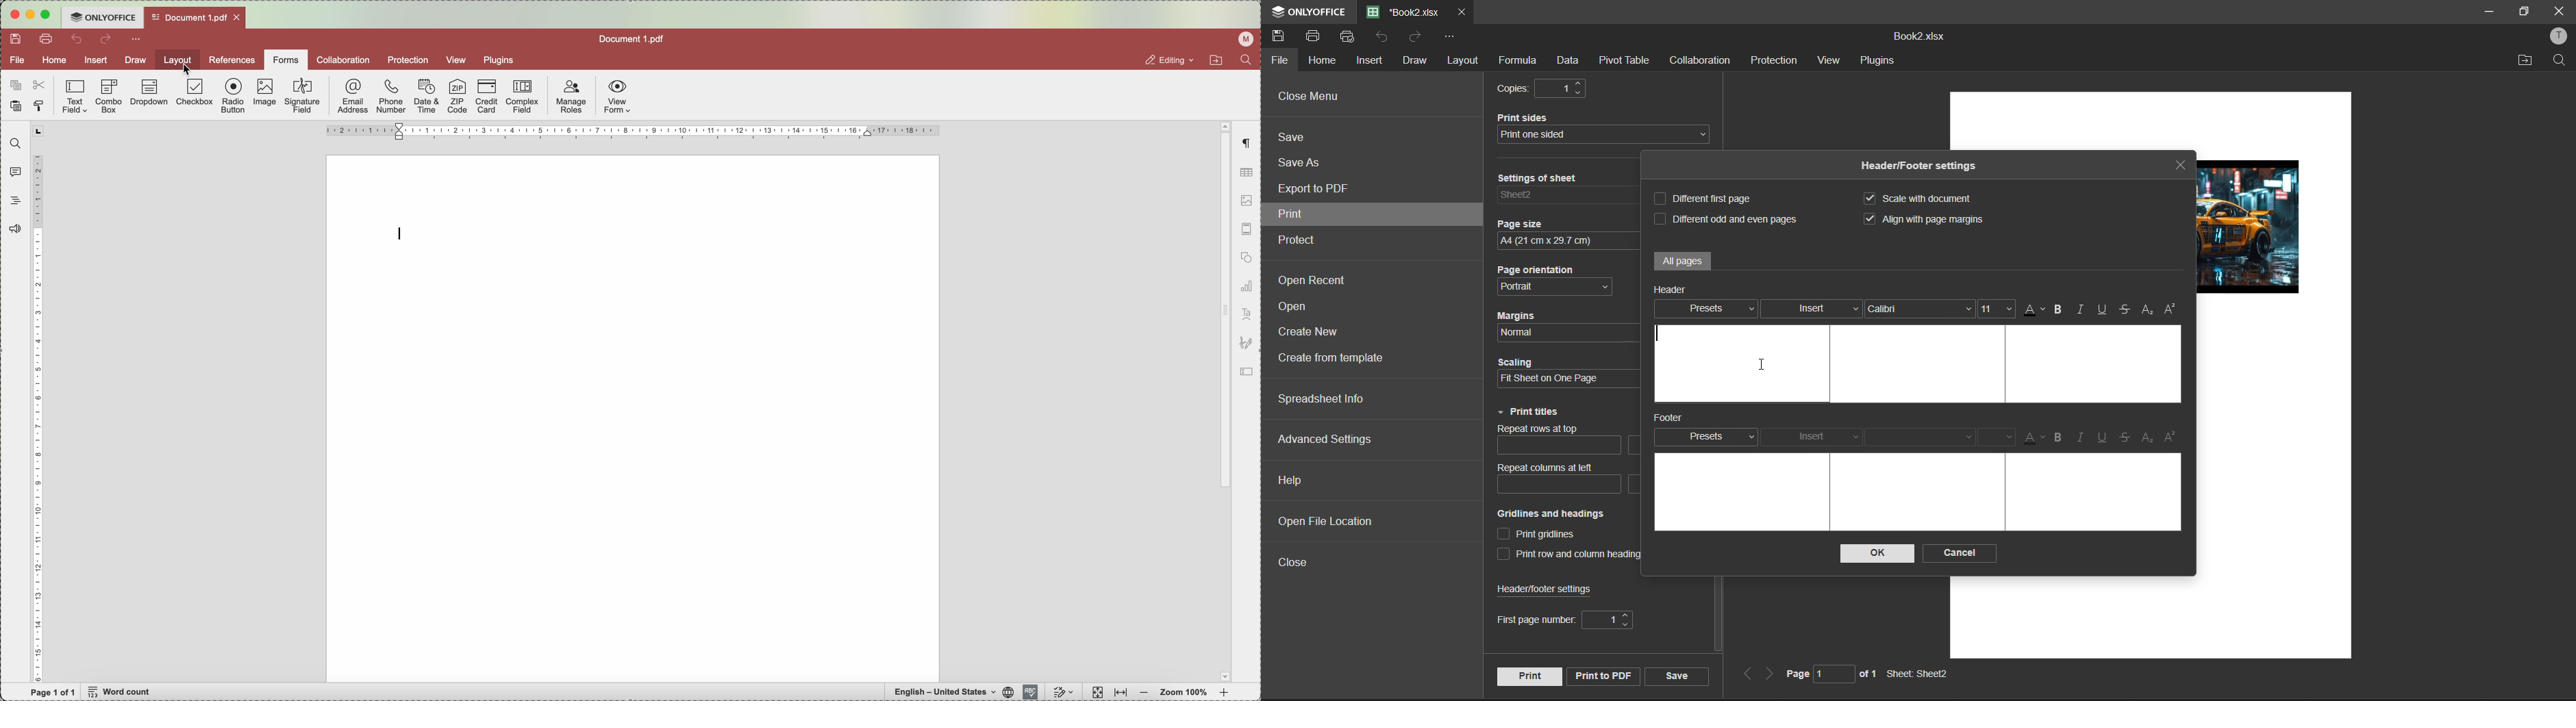 Image resolution: width=2576 pixels, height=728 pixels. I want to click on presets, so click(1705, 435).